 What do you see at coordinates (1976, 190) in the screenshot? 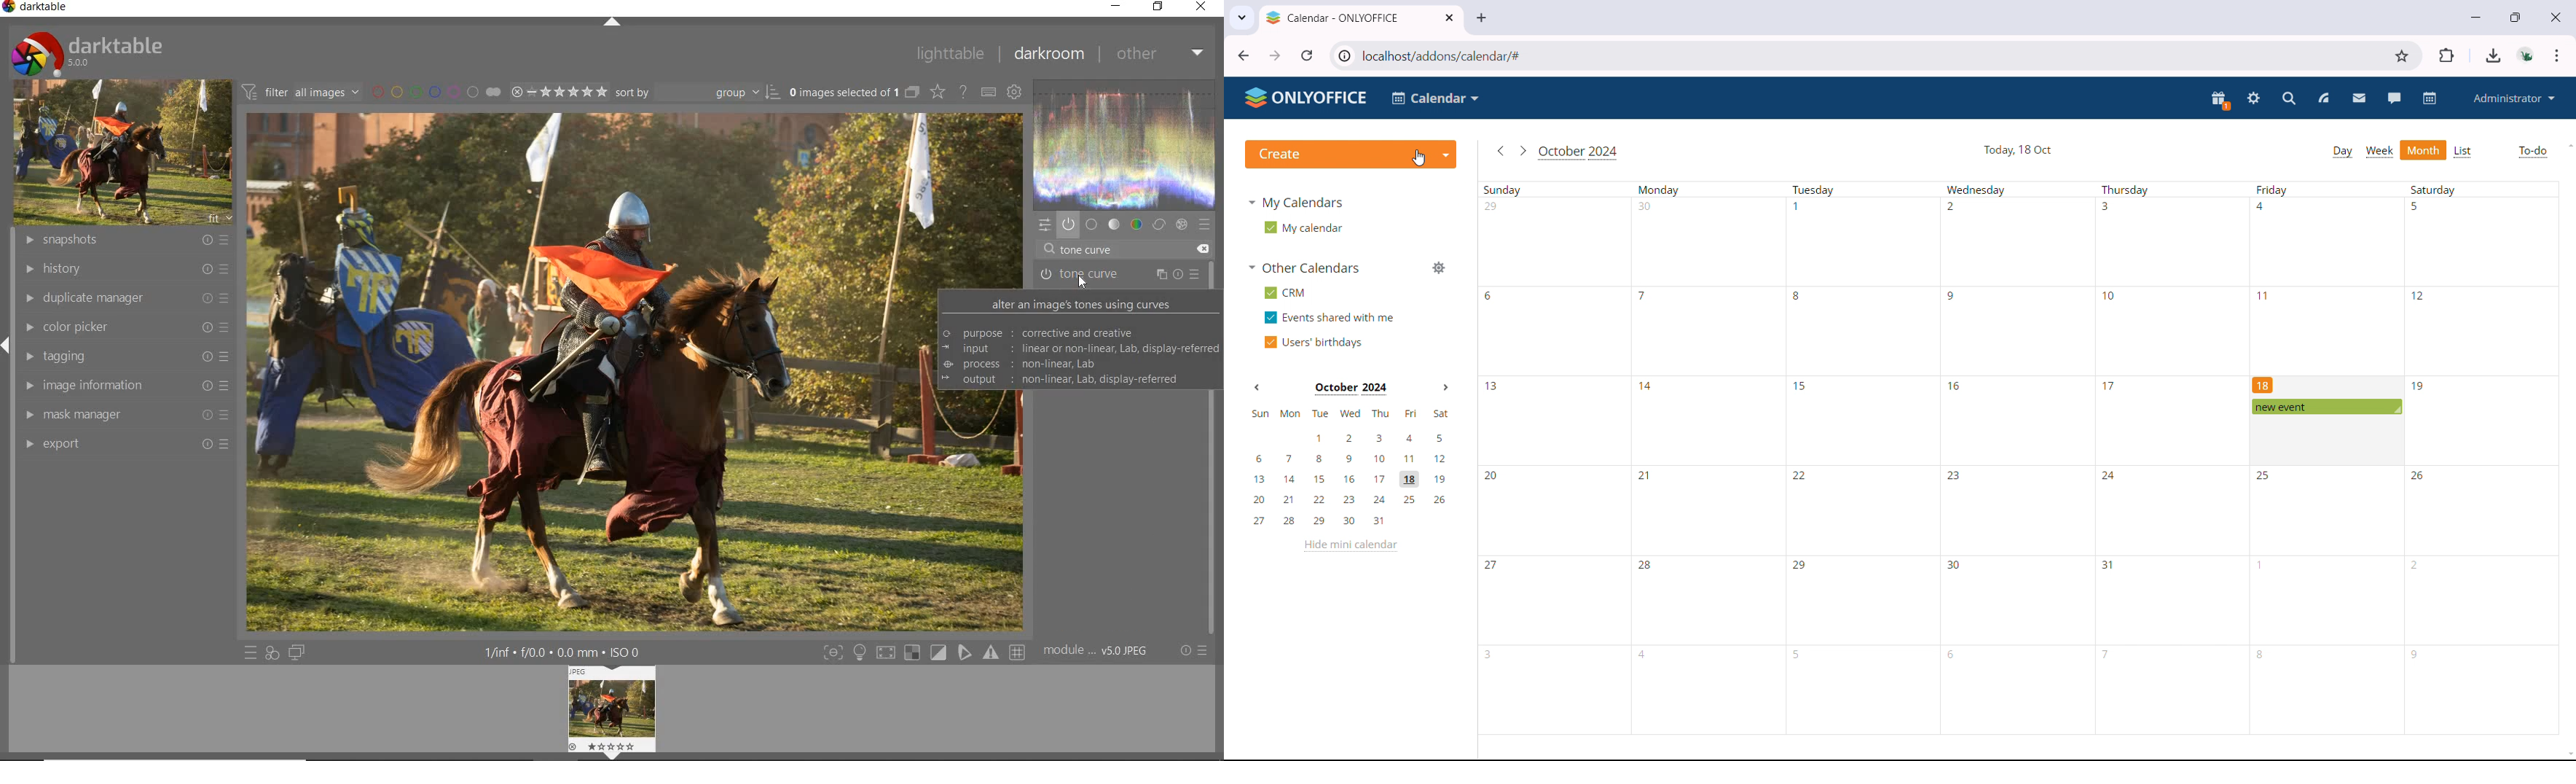
I see `Wednesday` at bounding box center [1976, 190].